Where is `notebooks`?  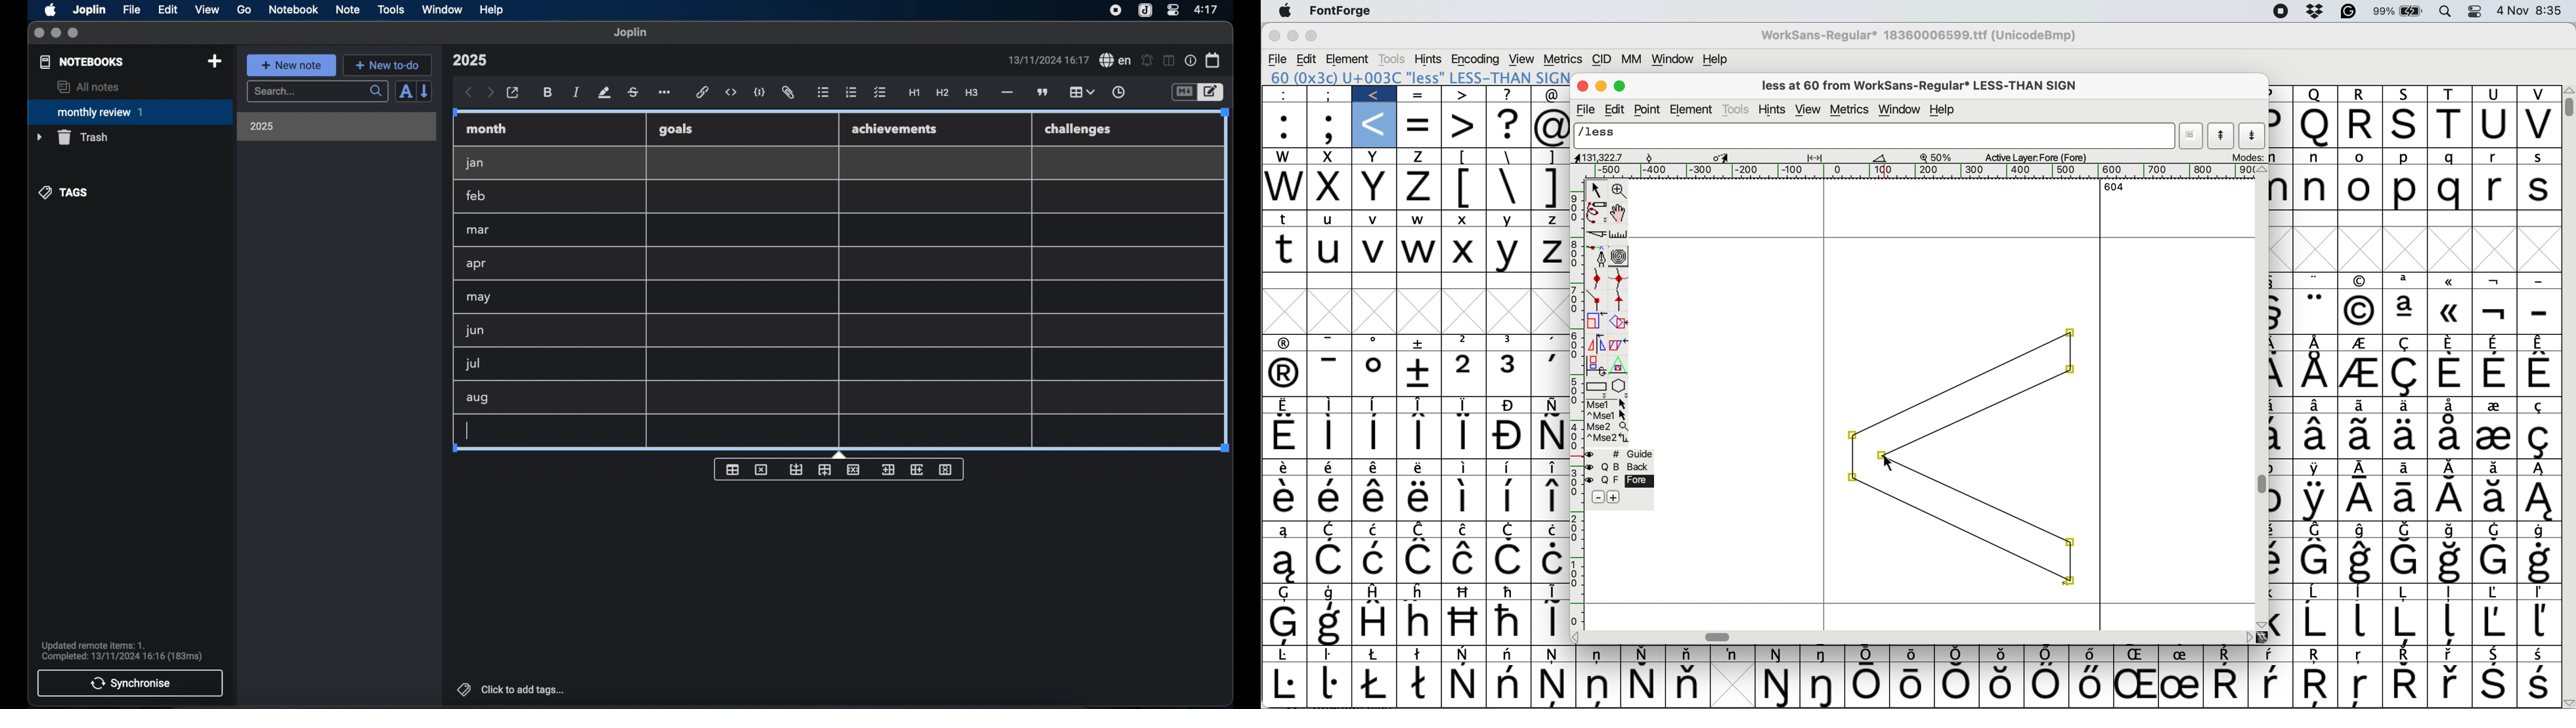 notebooks is located at coordinates (82, 62).